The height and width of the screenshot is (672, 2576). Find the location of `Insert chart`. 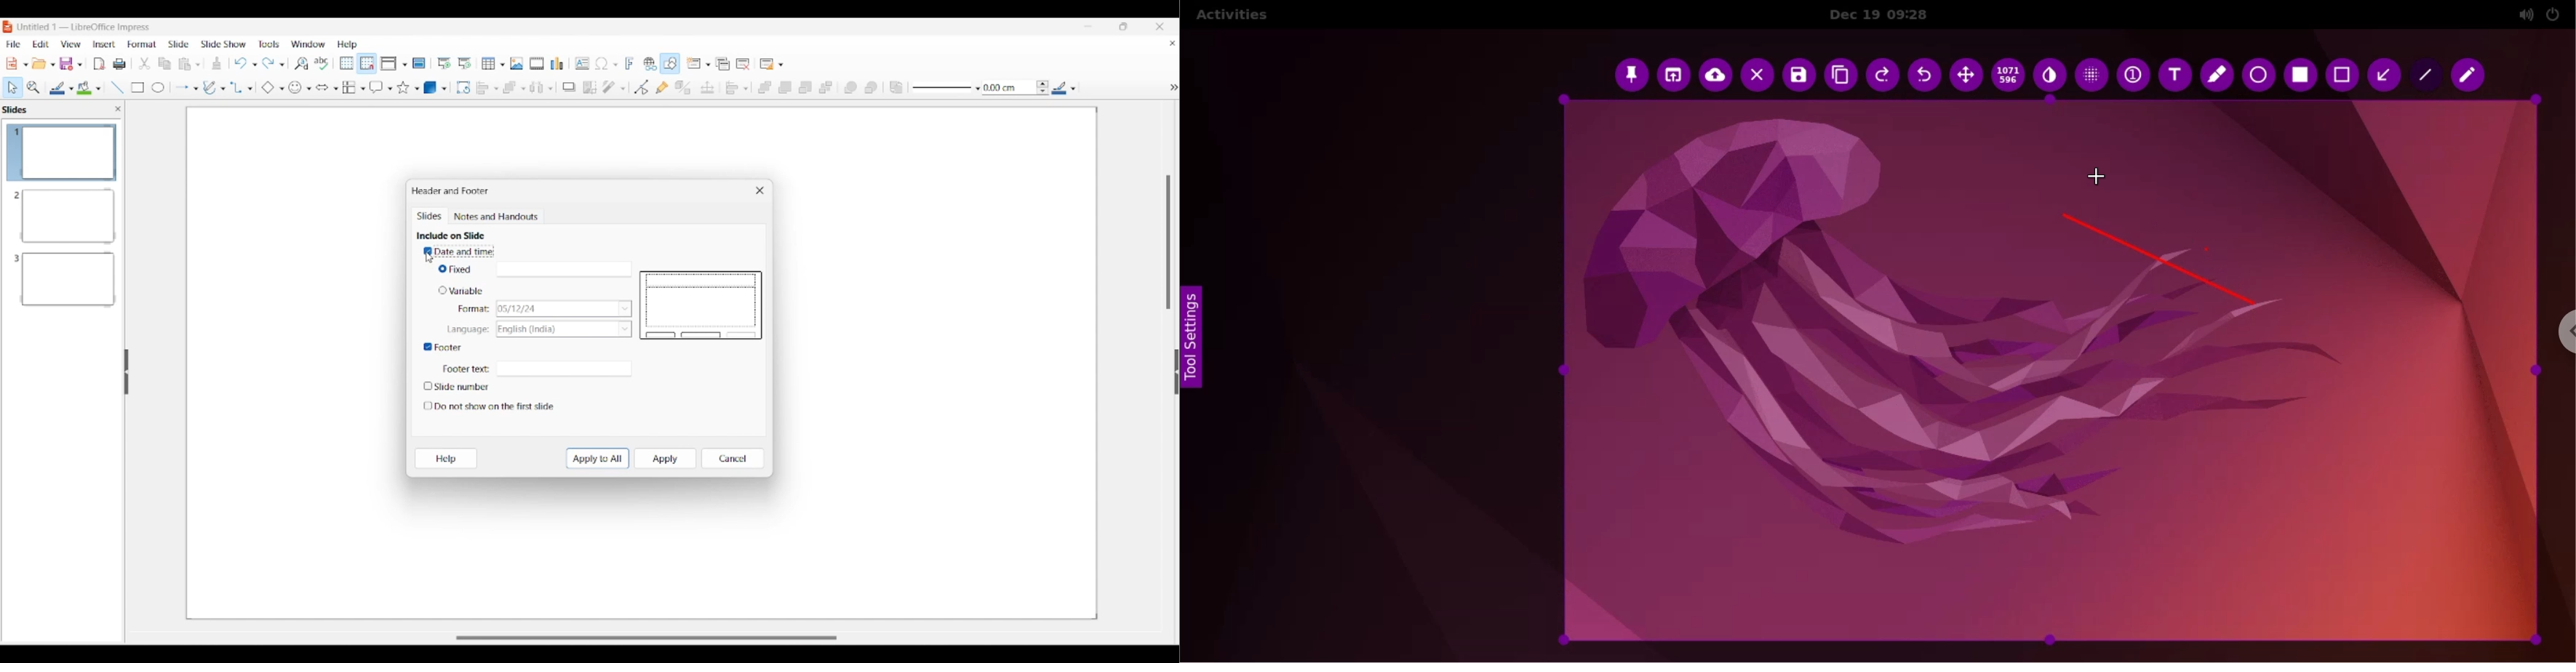

Insert chart is located at coordinates (557, 63).